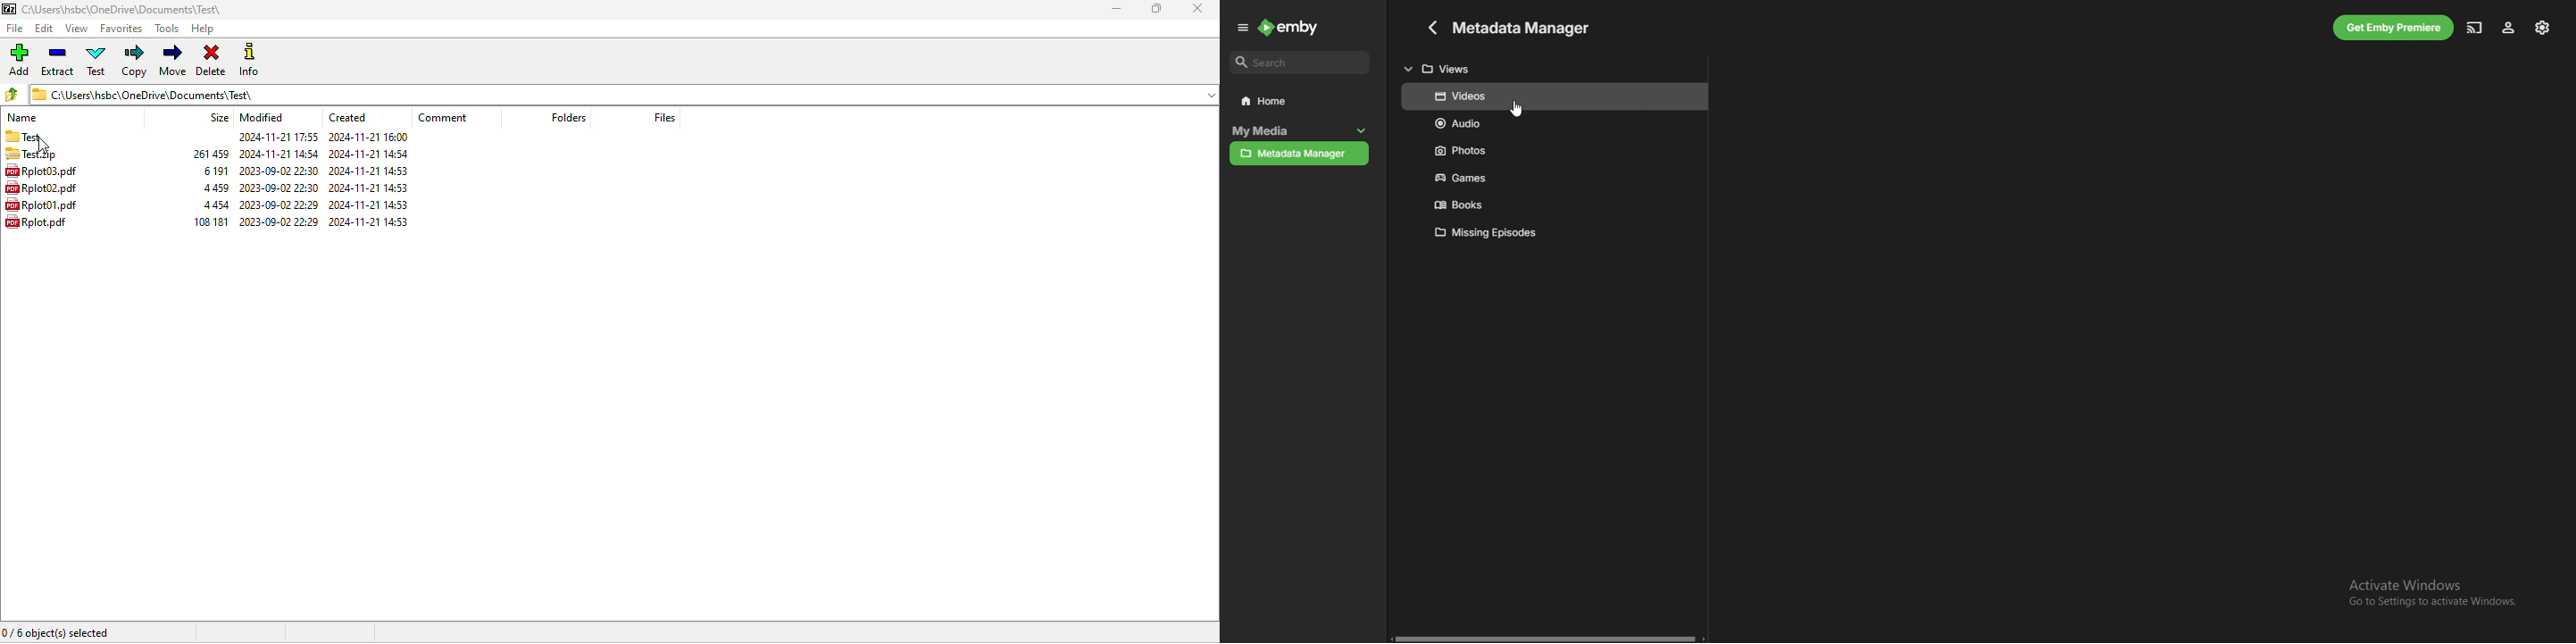 This screenshot has height=644, width=2576. Describe the element at coordinates (45, 146) in the screenshot. I see `cursor` at that location.